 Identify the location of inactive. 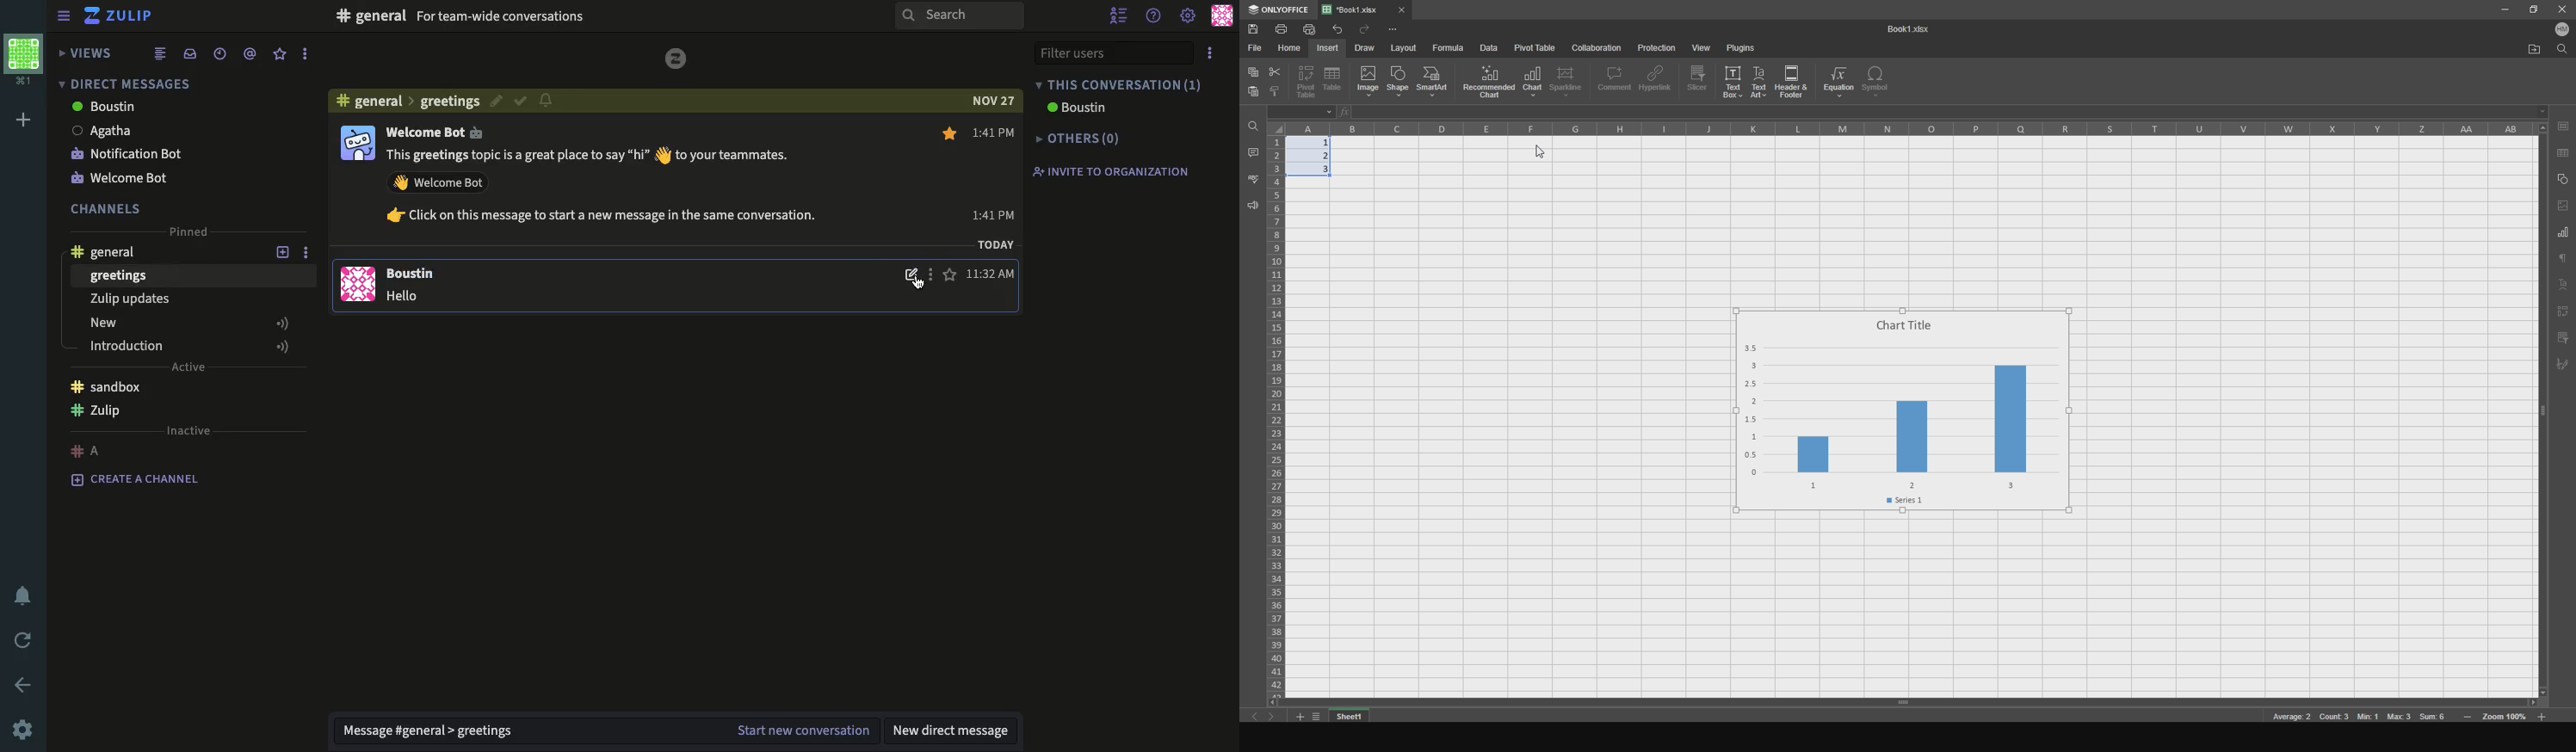
(188, 430).